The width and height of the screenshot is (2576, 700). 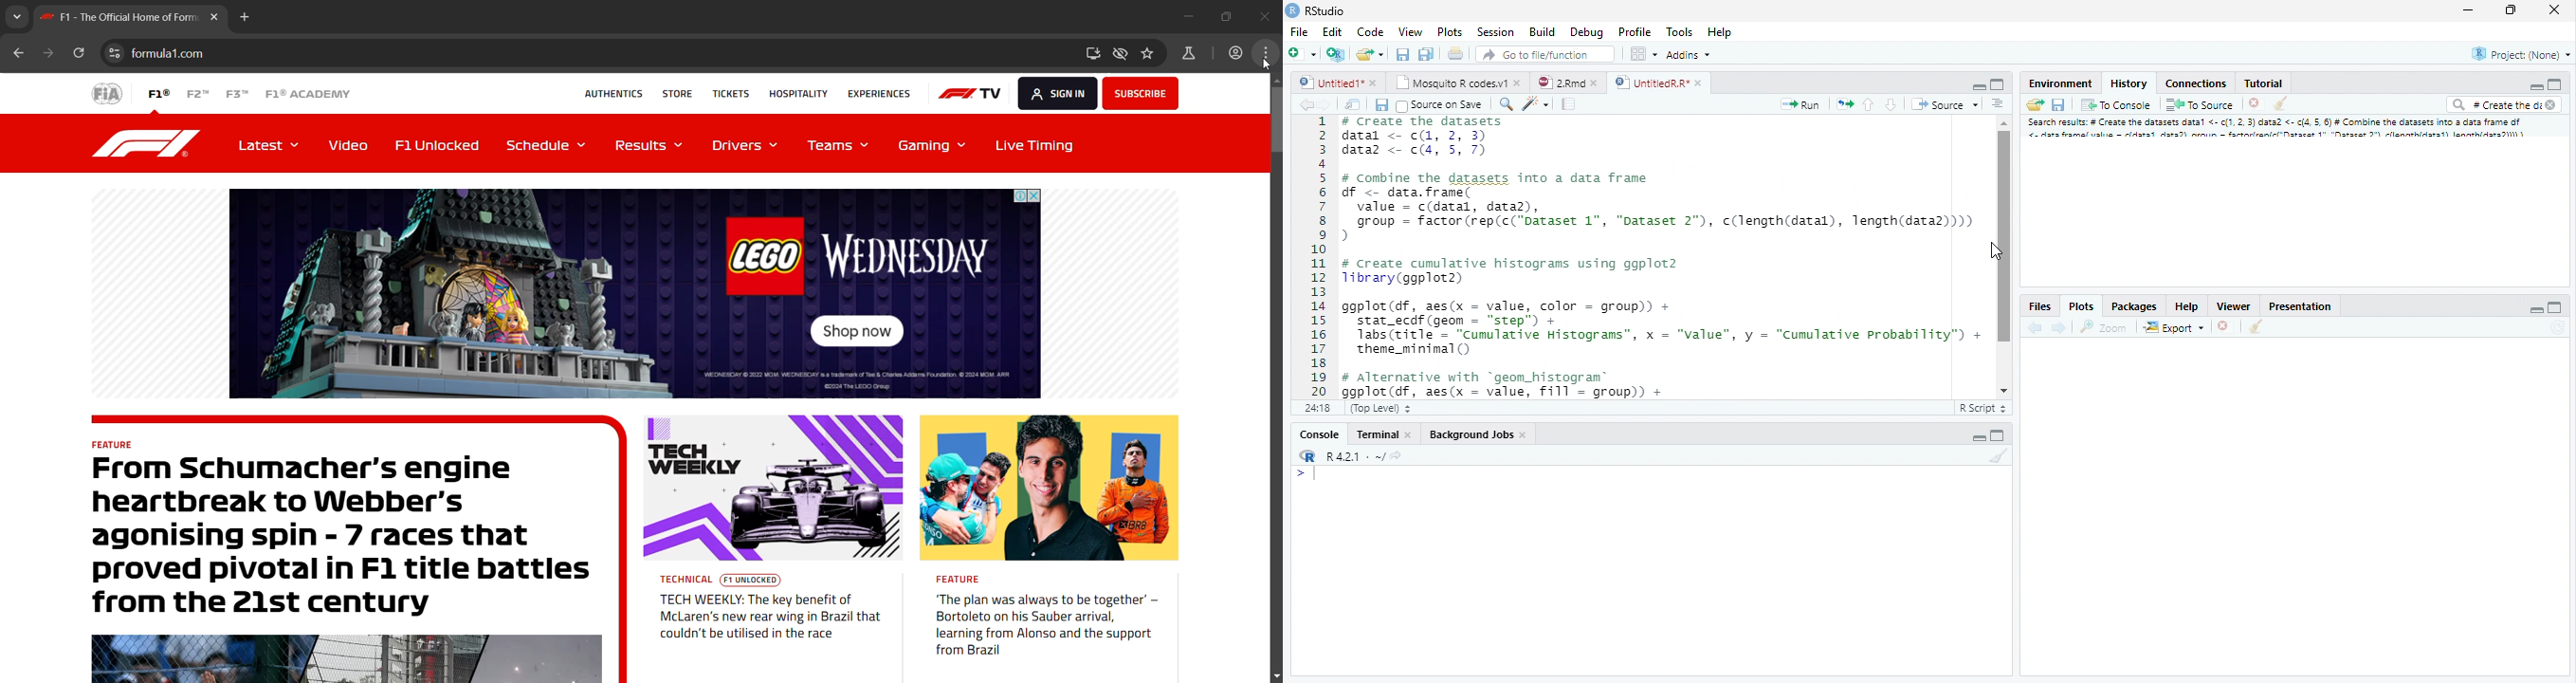 I want to click on Source on Save, so click(x=1439, y=106).